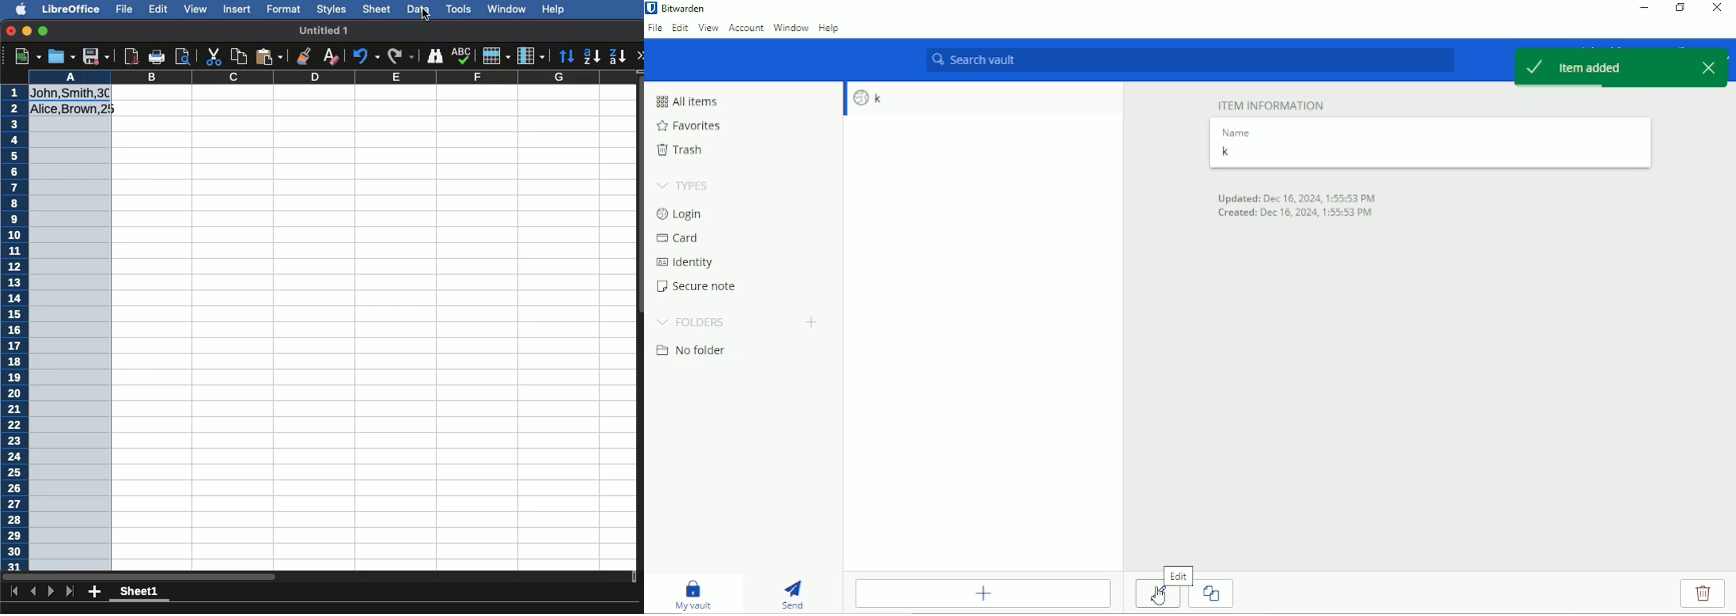 The image size is (1736, 616). Describe the element at coordinates (1594, 69) in the screenshot. I see `Item added` at that location.